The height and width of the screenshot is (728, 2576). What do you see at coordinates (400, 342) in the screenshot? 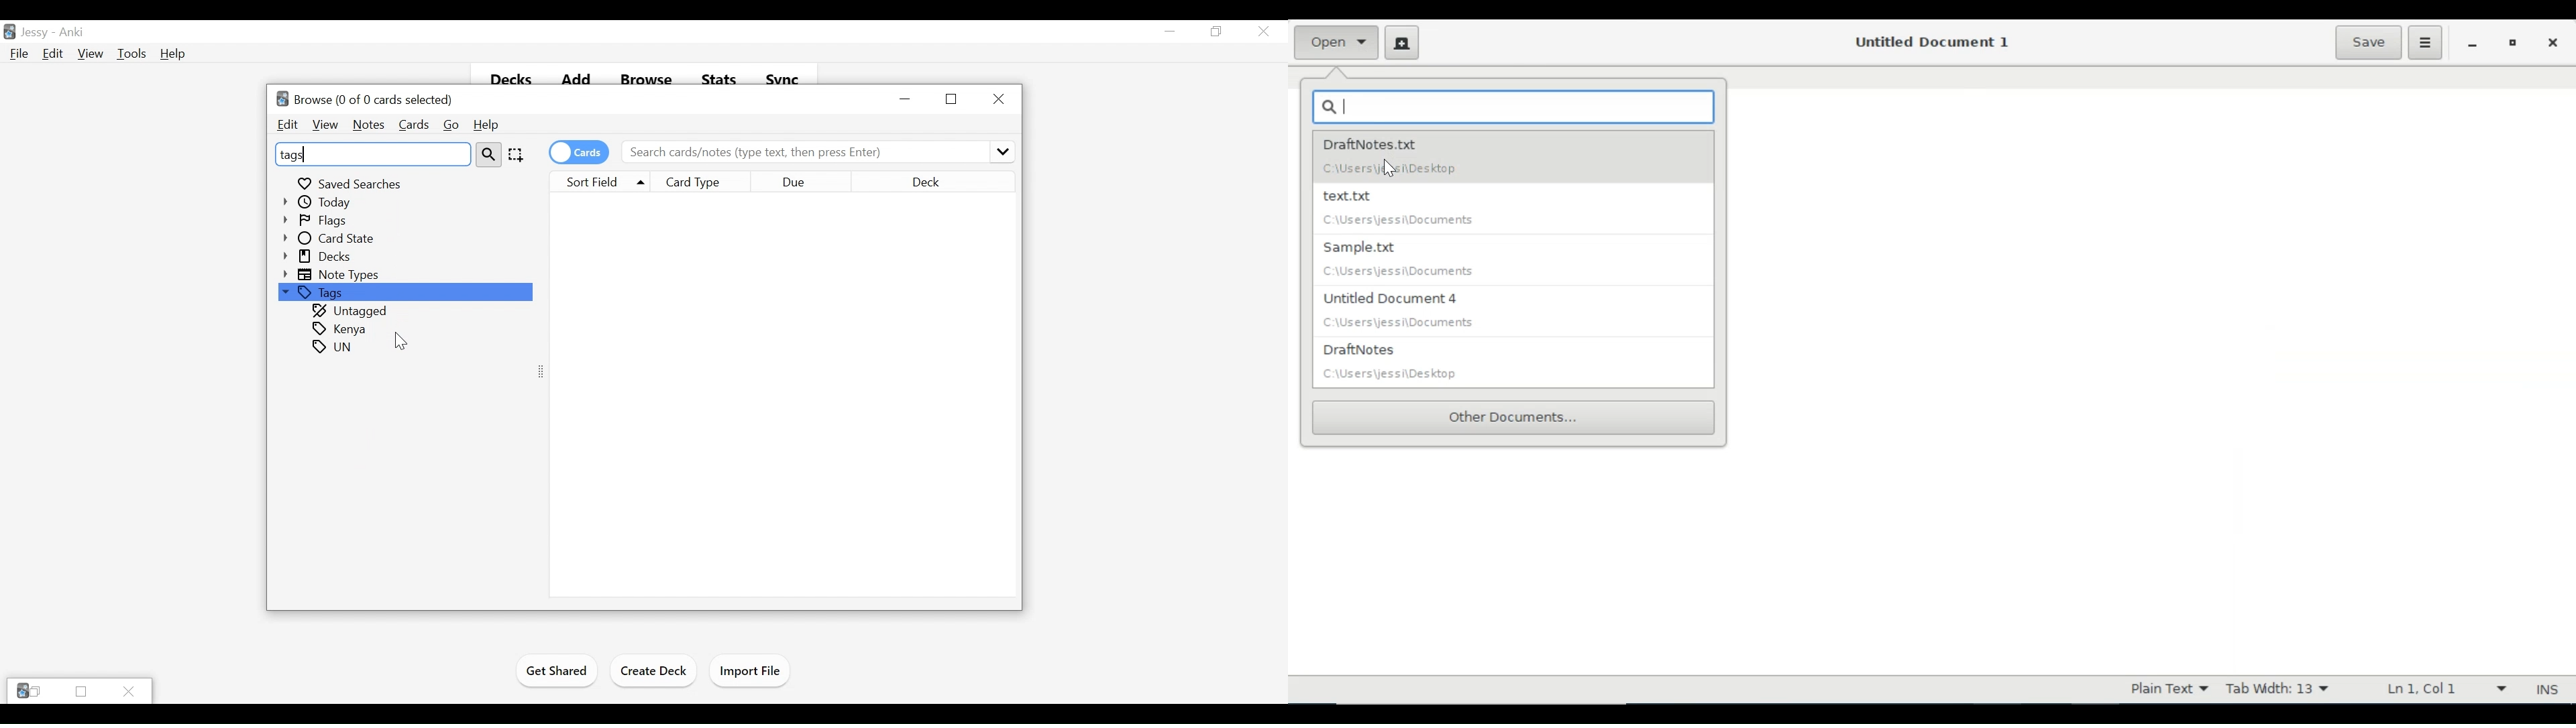
I see `Curso` at bounding box center [400, 342].